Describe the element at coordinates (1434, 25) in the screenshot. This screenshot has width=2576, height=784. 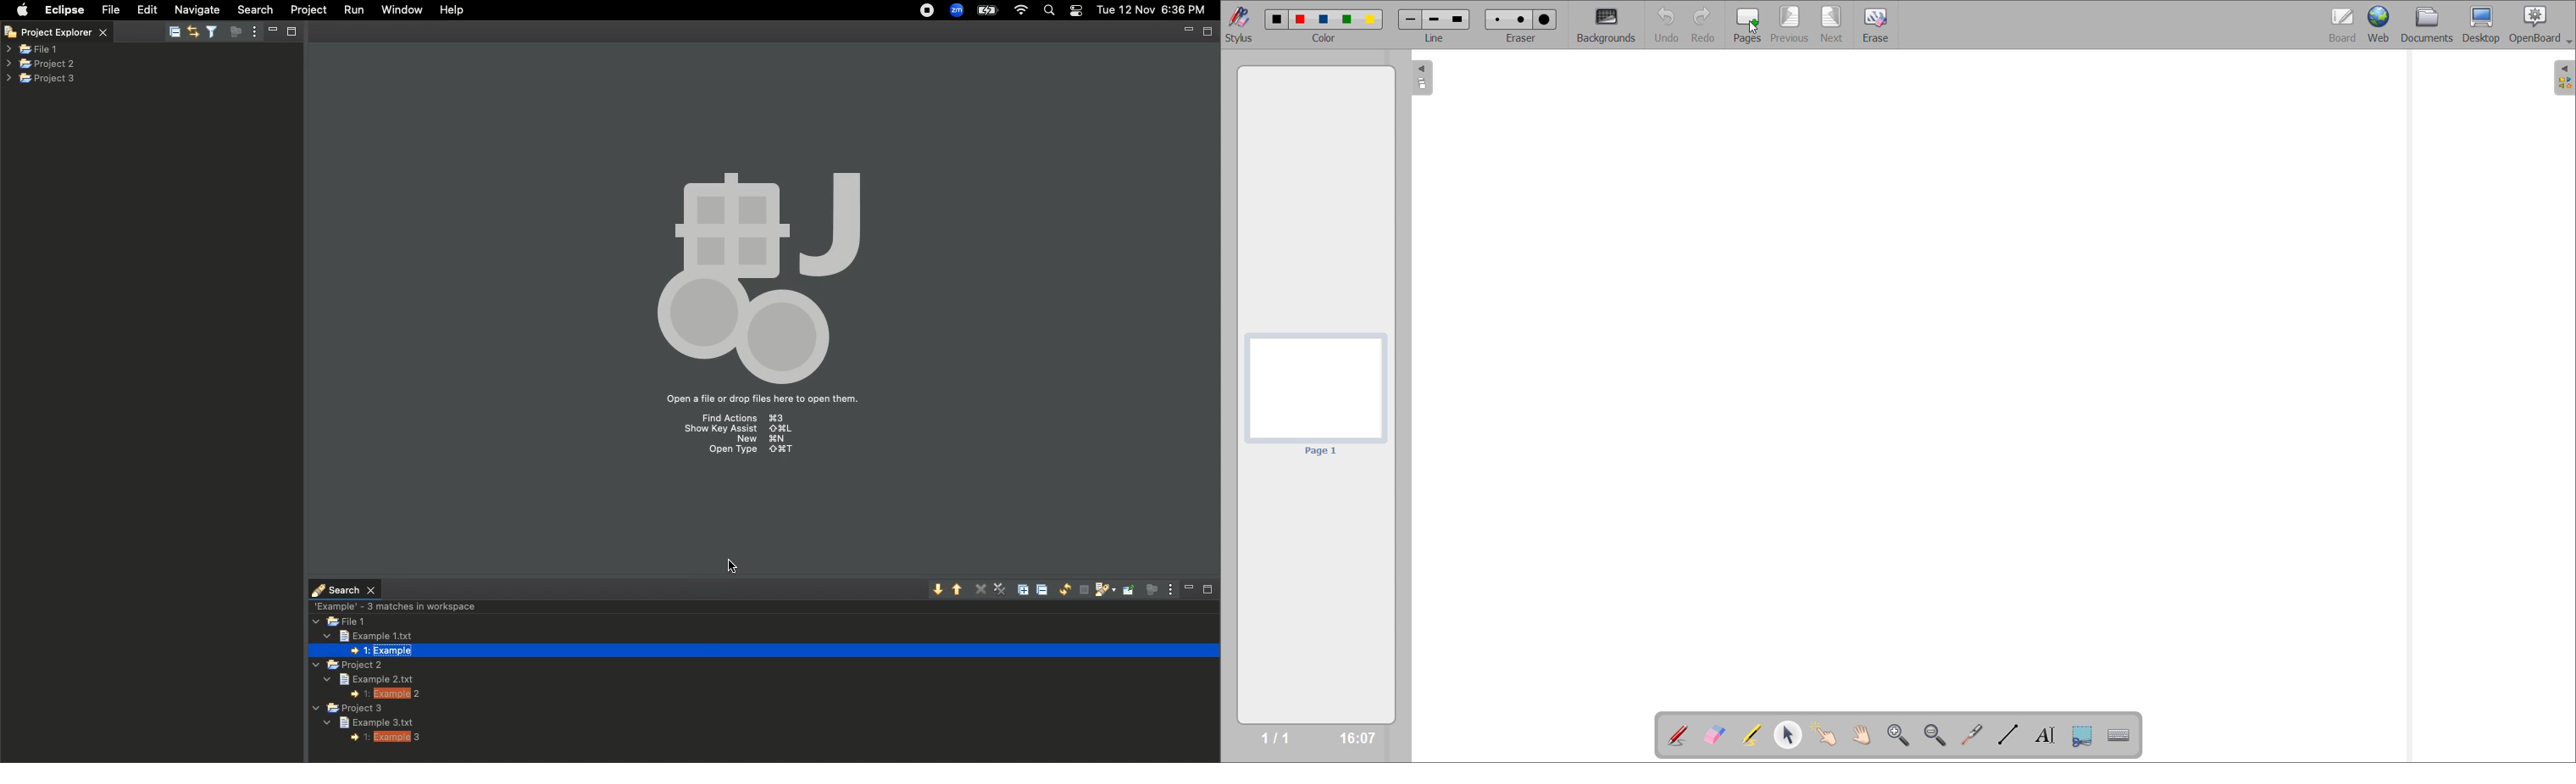
I see `line` at that location.